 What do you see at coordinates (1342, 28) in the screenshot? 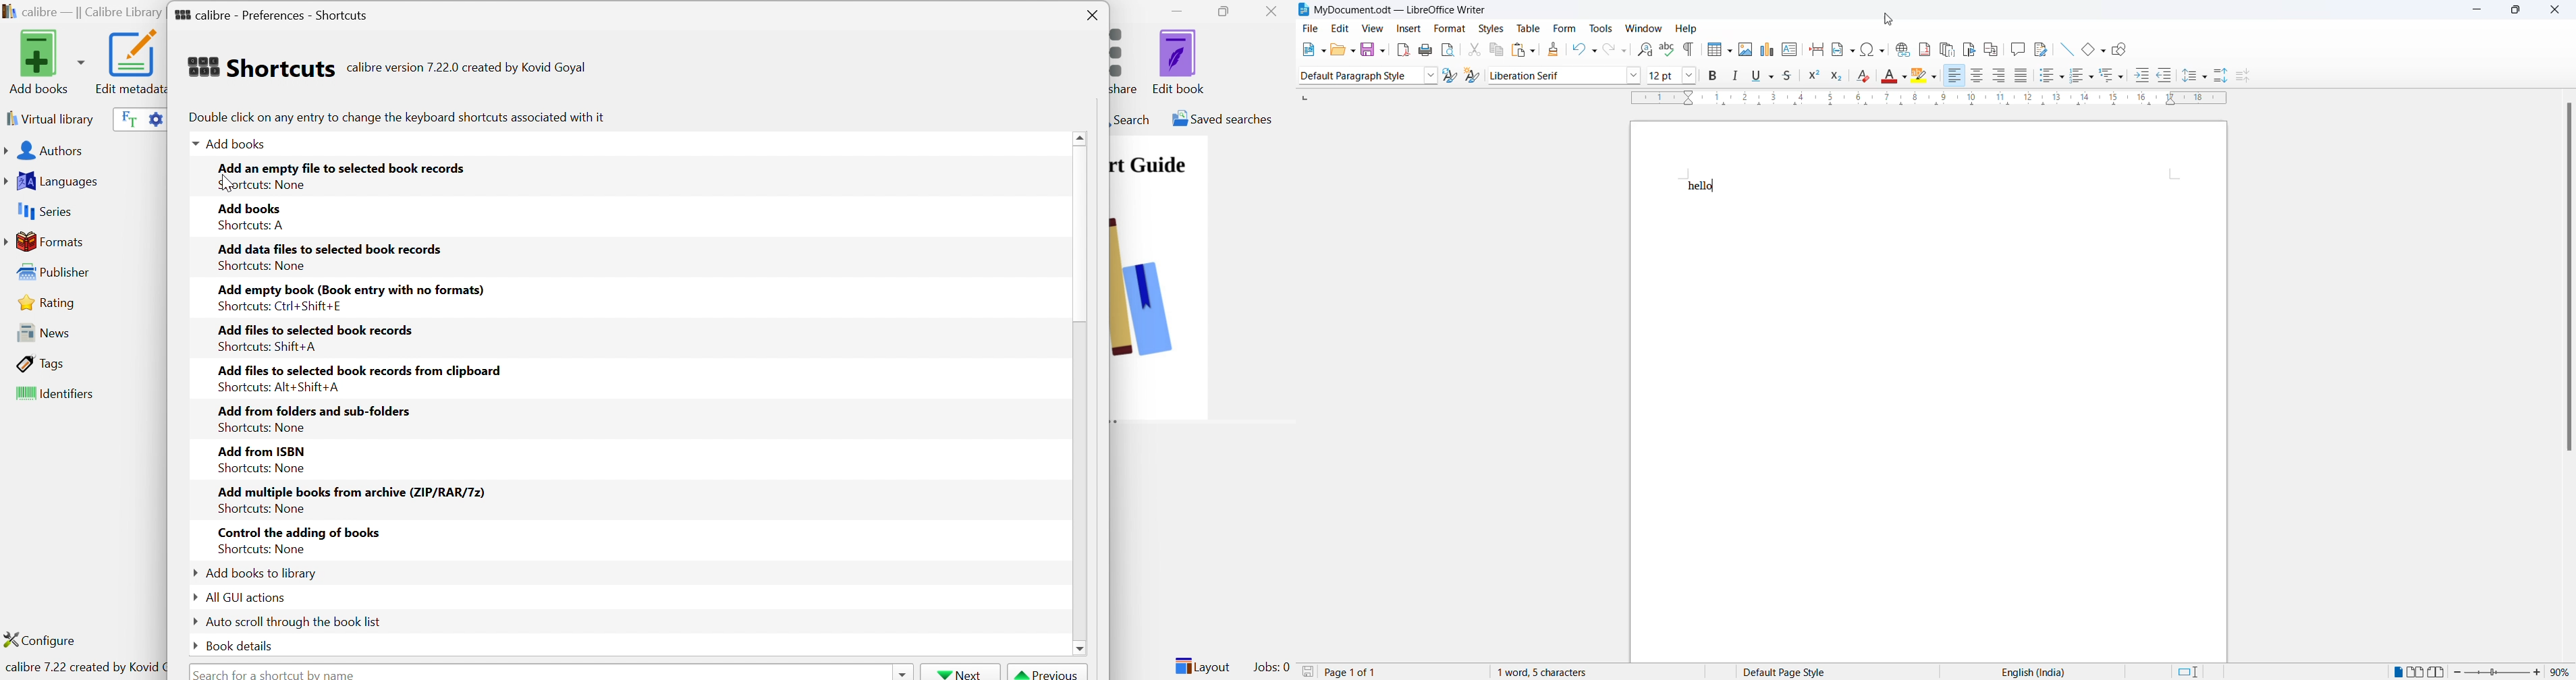
I see `Edit` at bounding box center [1342, 28].